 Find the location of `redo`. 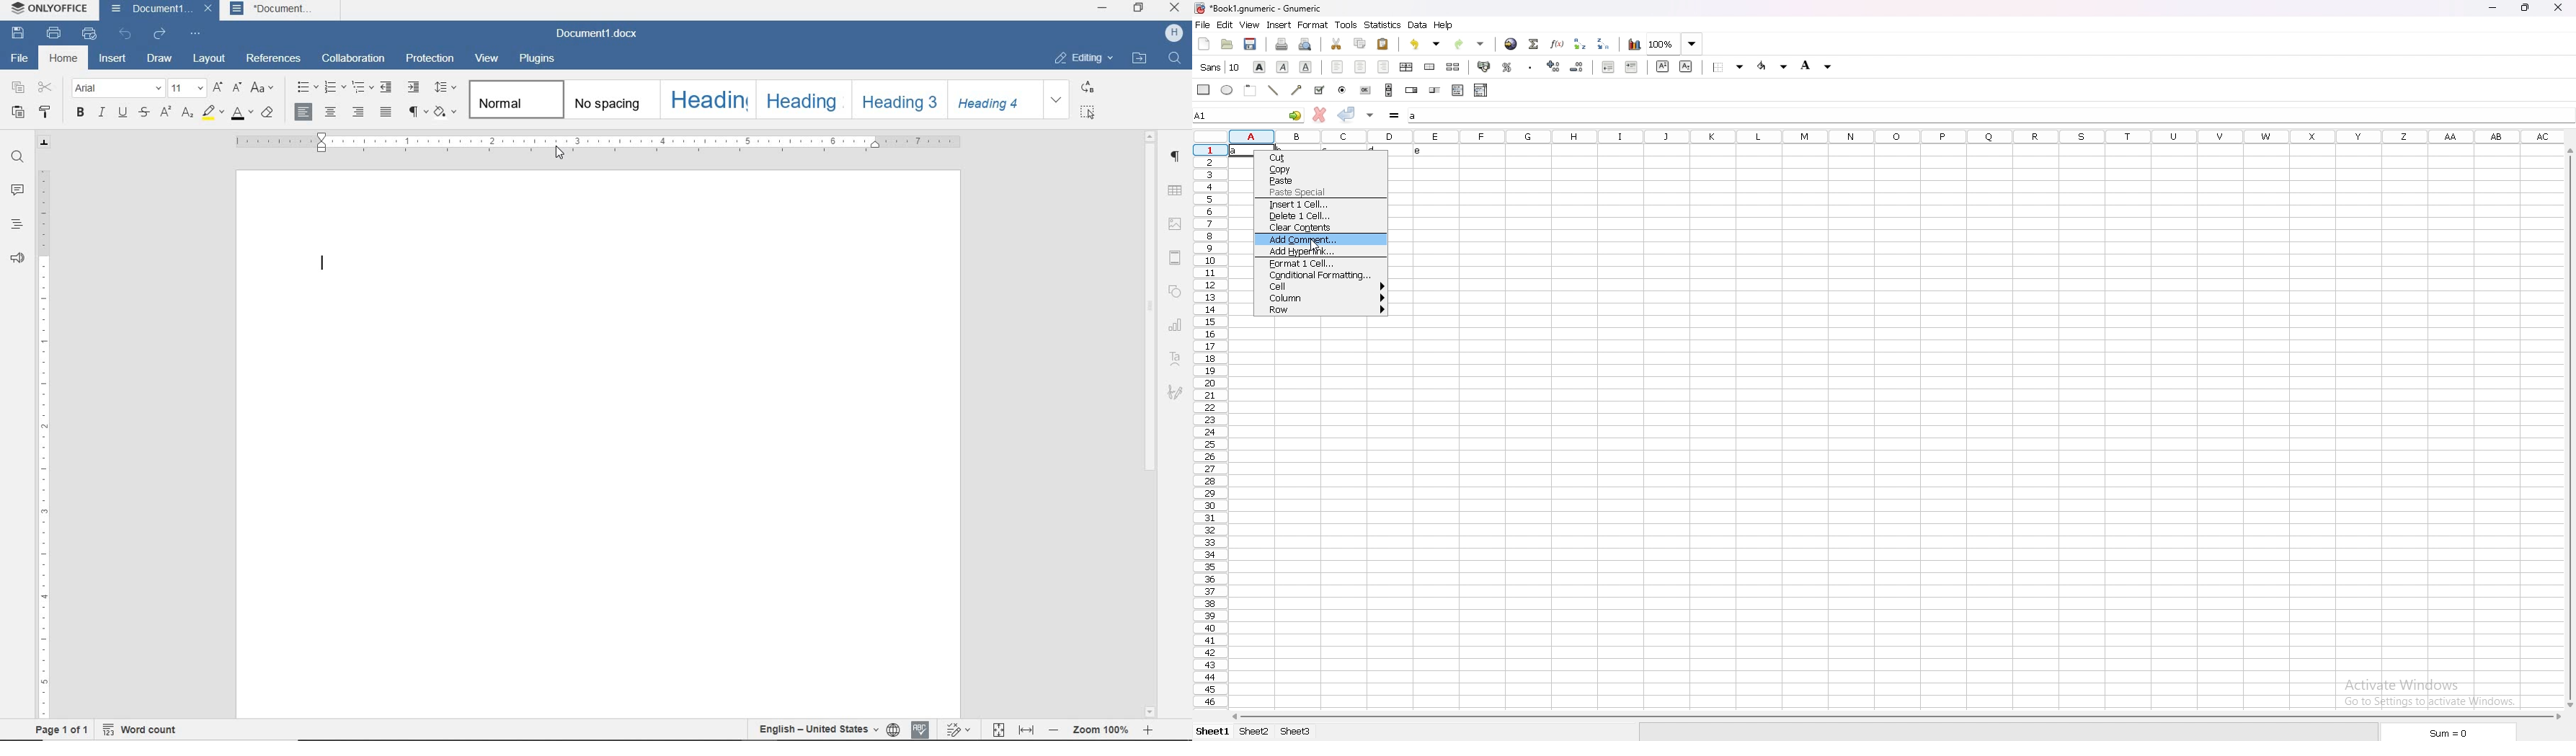

redo is located at coordinates (1470, 44).